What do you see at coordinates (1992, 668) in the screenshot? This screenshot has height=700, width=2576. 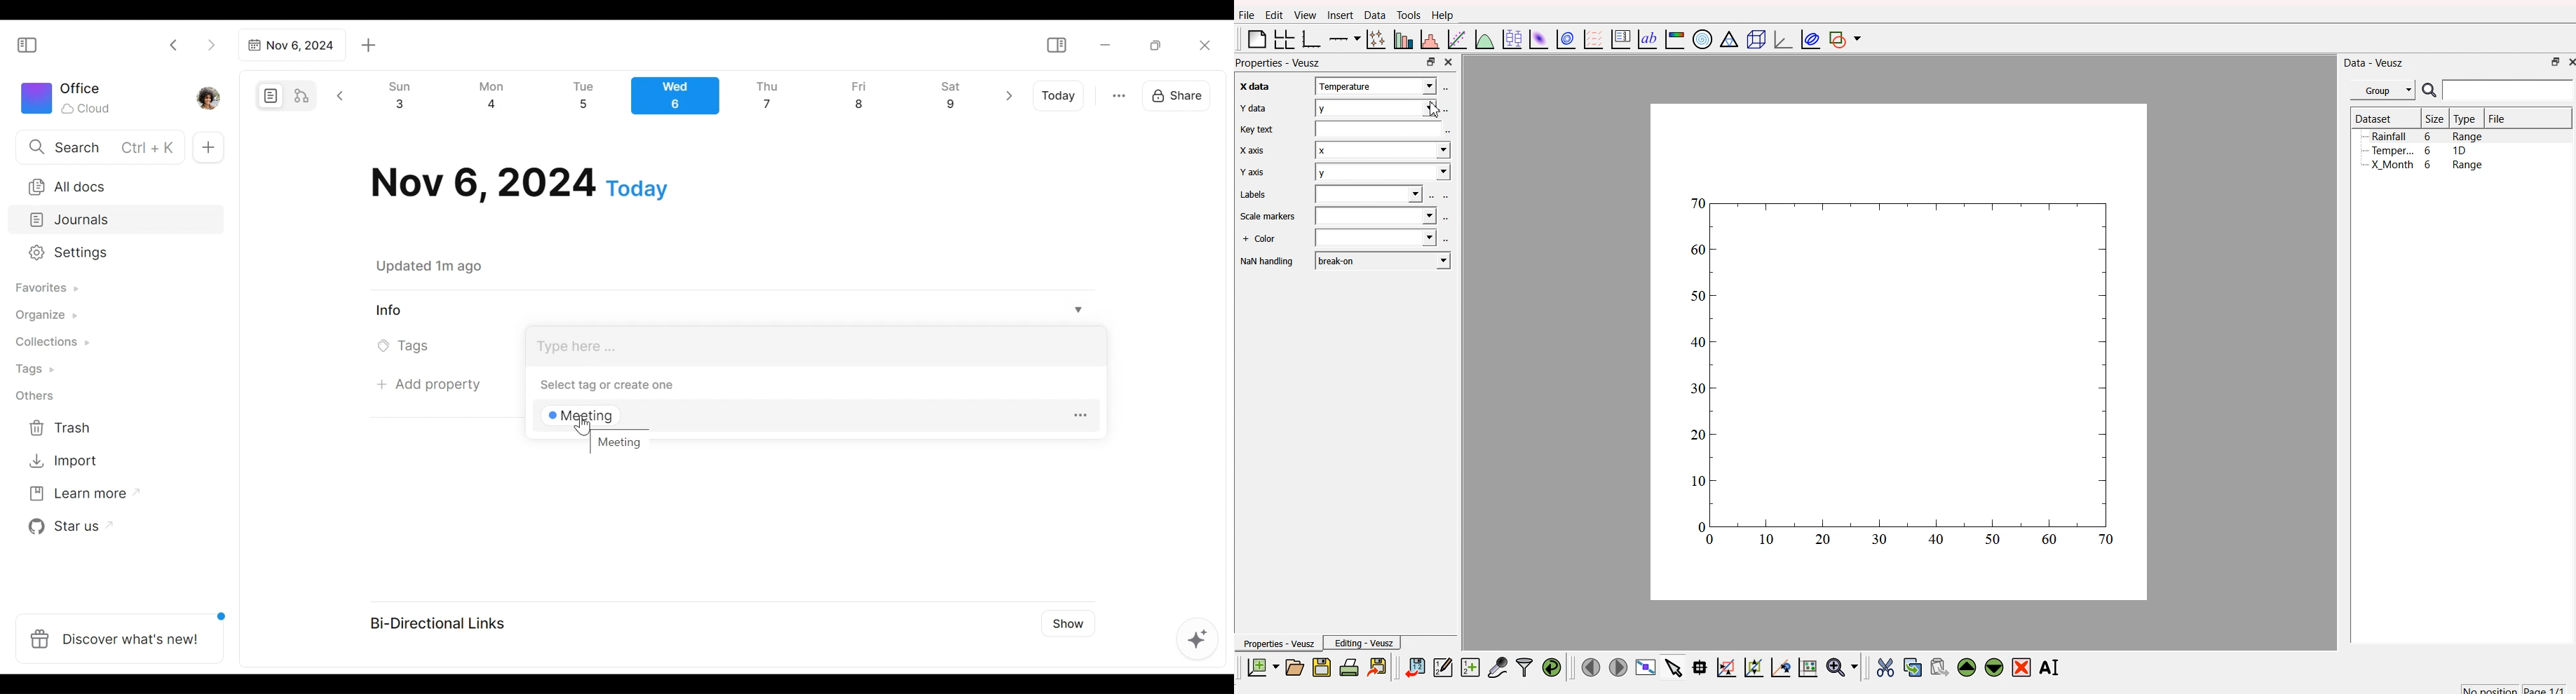 I see `move down the widget ` at bounding box center [1992, 668].